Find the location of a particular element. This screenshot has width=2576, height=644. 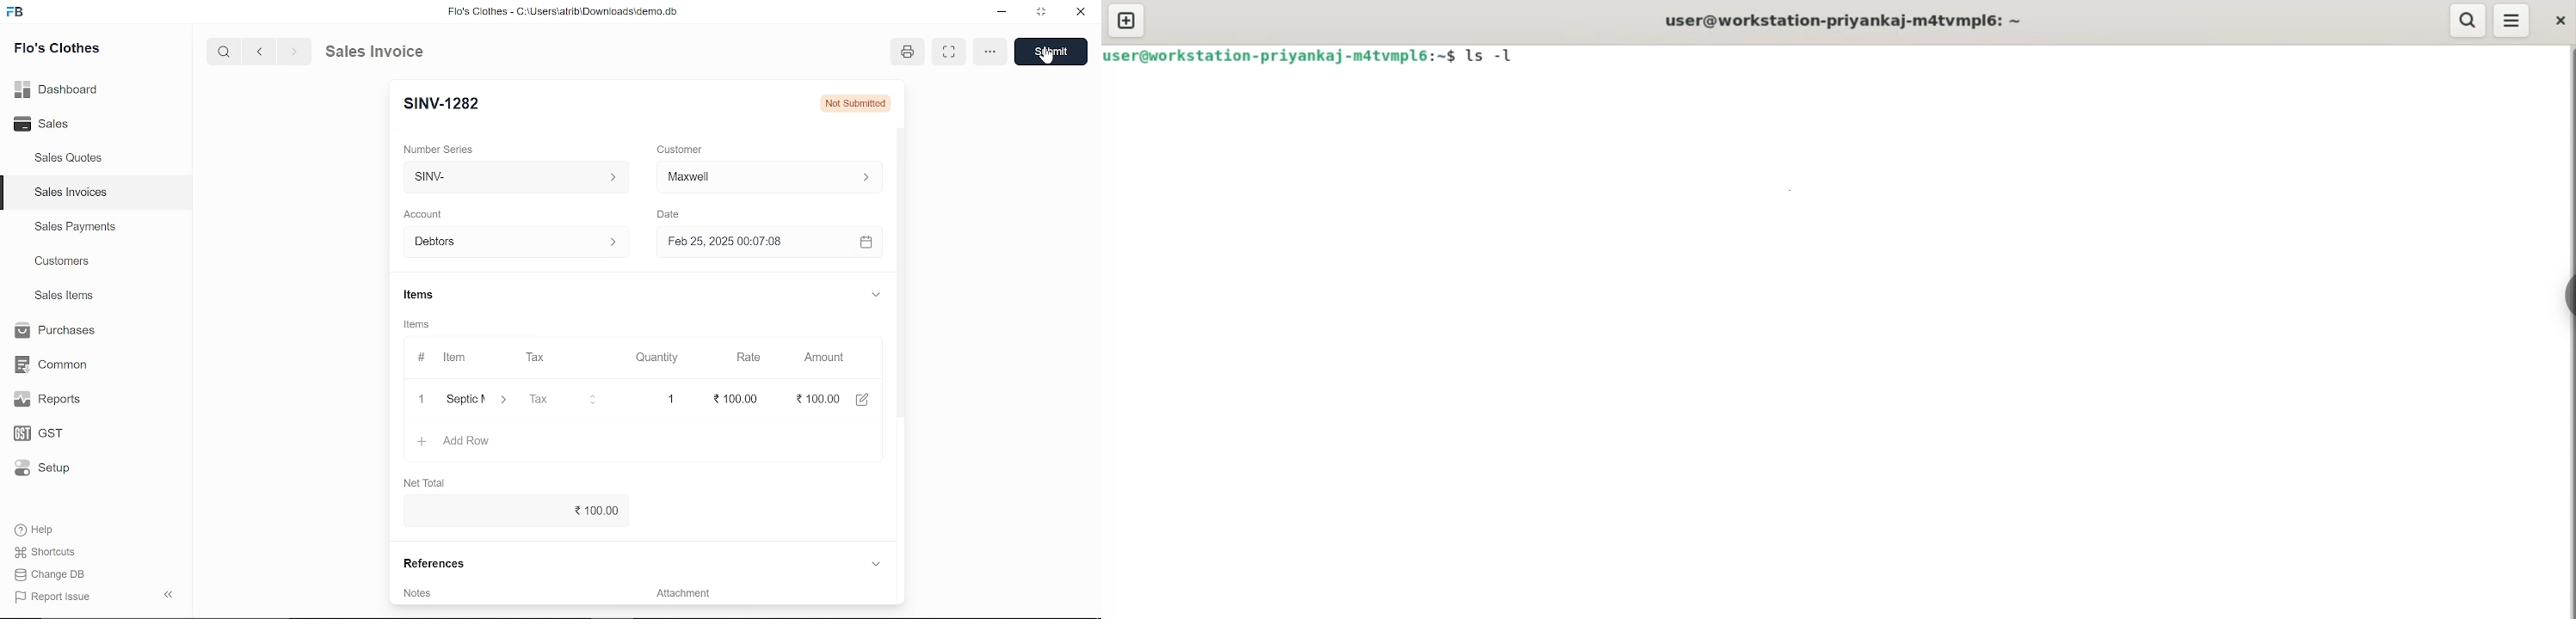

‘Septic Maintenence is located at coordinates (494, 440).